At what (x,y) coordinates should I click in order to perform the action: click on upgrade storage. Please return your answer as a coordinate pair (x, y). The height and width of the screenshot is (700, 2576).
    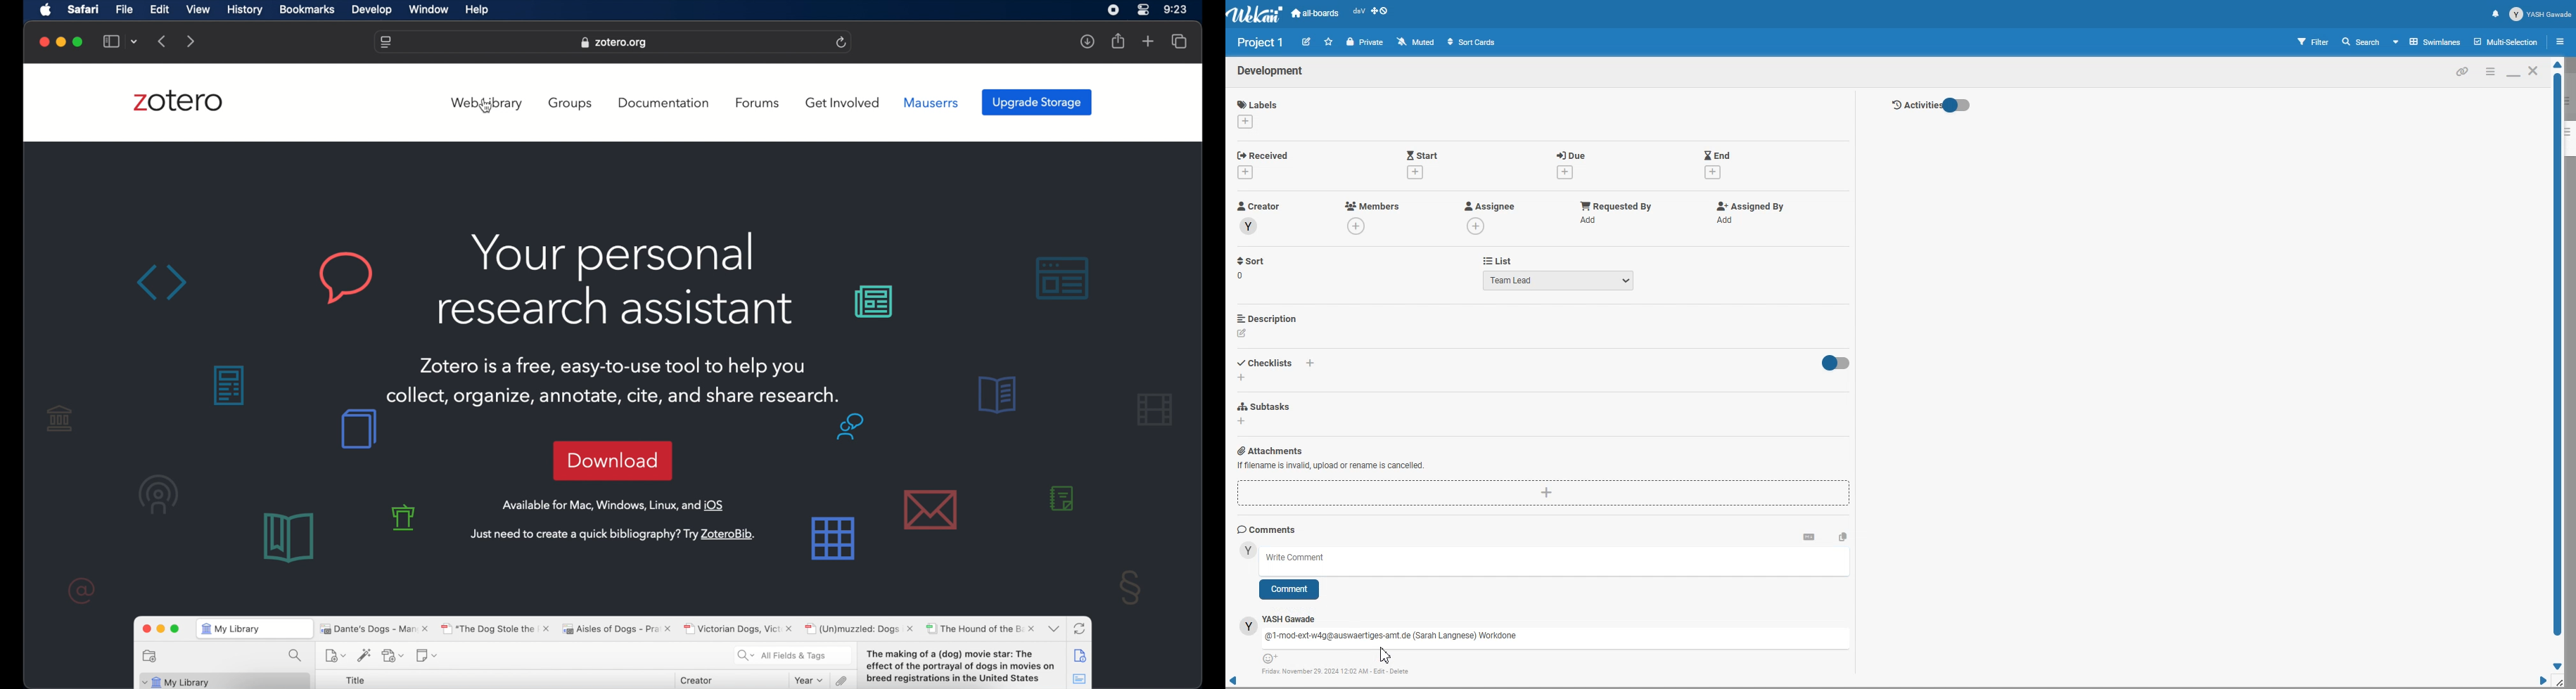
    Looking at the image, I should click on (1037, 102).